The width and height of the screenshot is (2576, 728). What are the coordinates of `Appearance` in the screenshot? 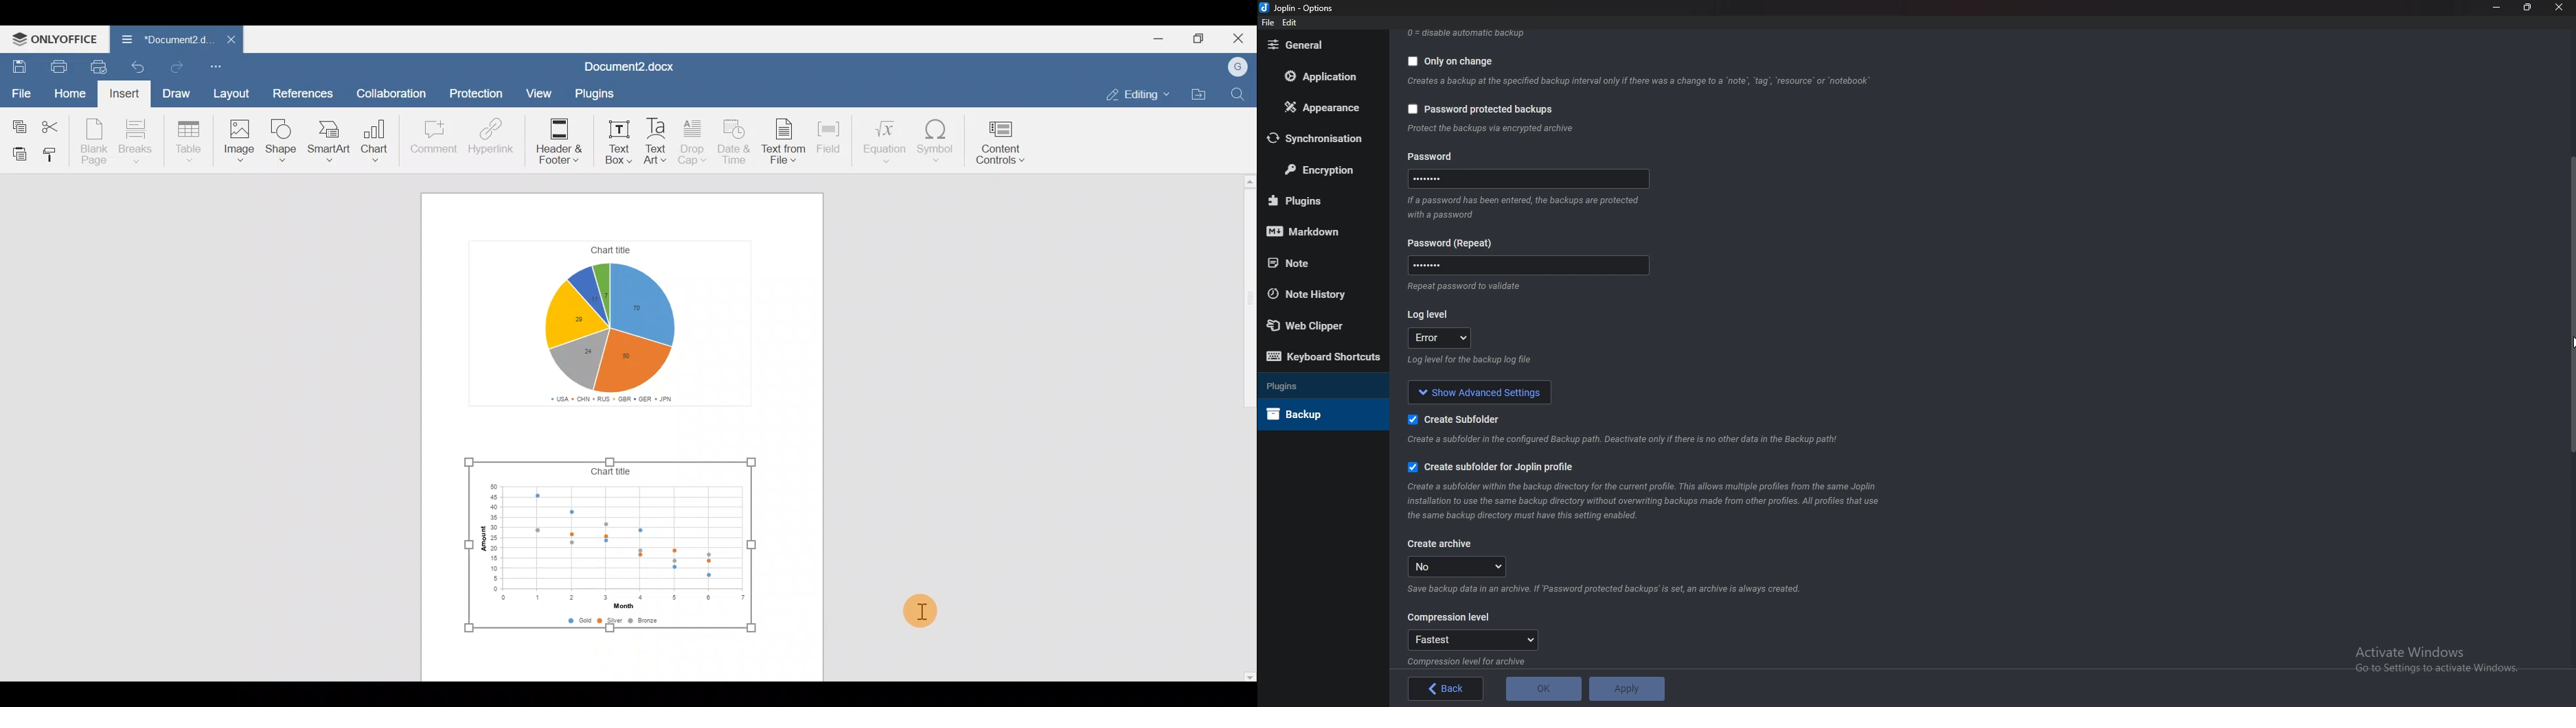 It's located at (1322, 108).